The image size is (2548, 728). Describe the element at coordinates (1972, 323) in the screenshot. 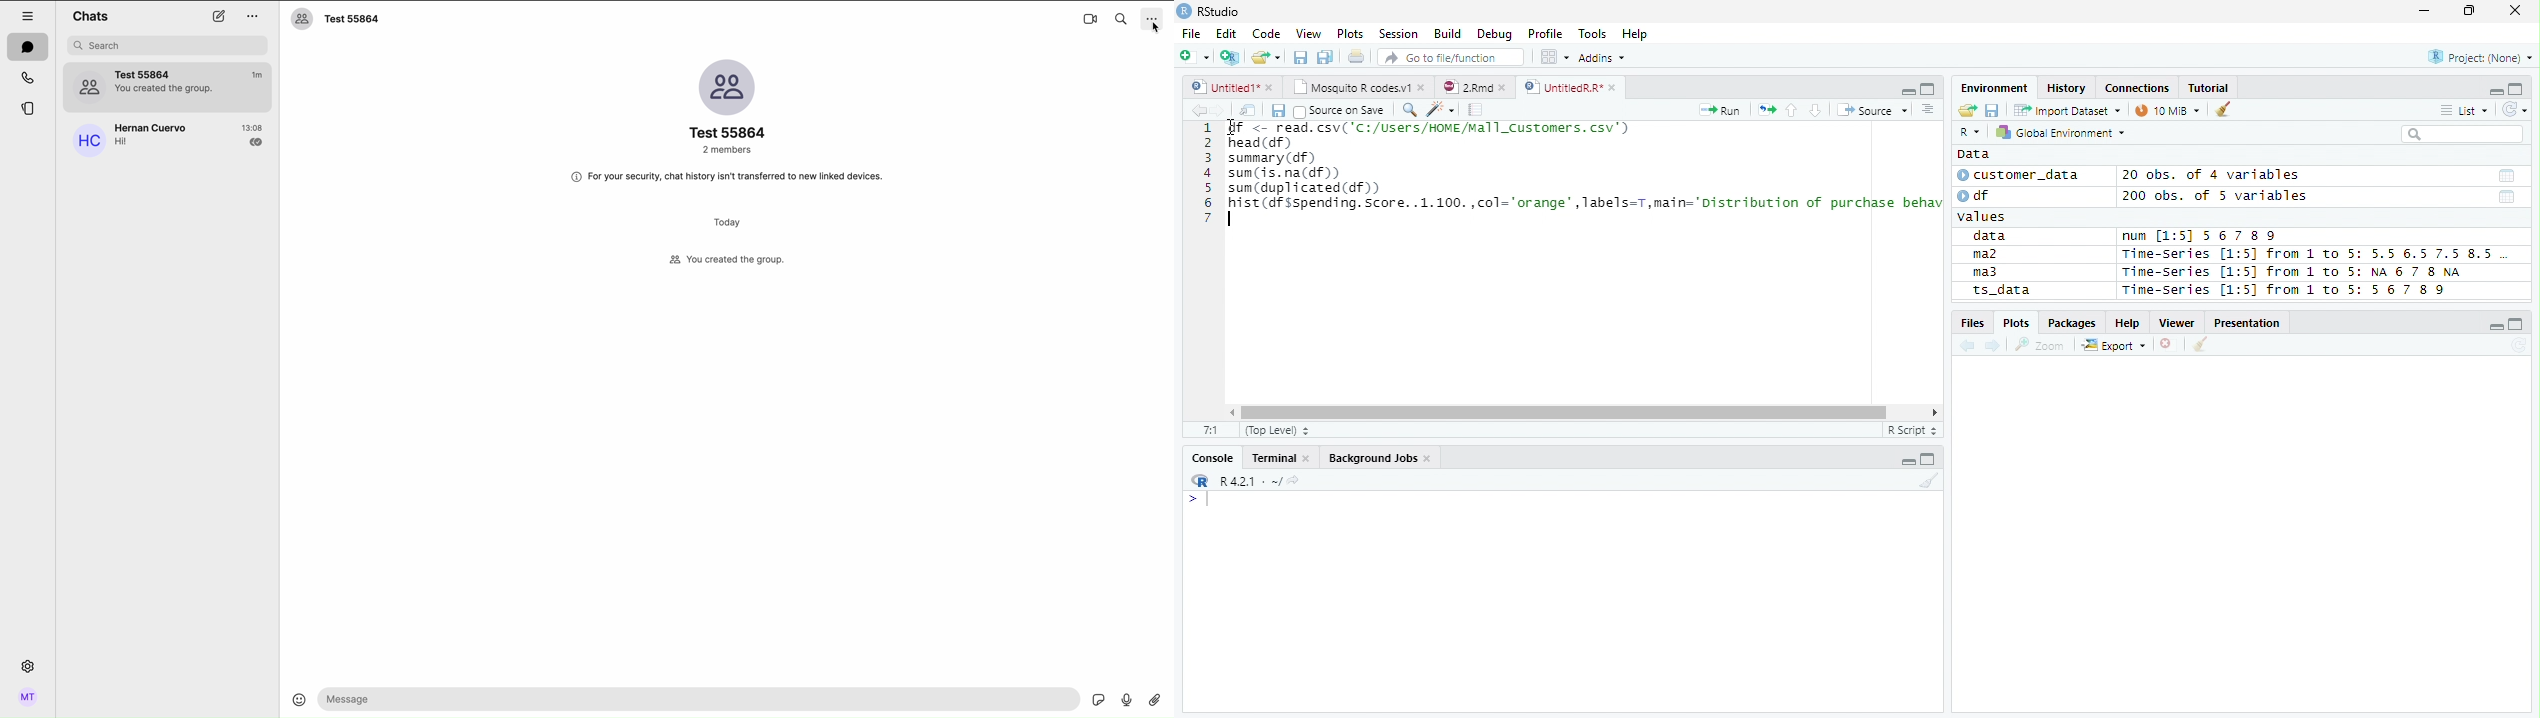

I see `Files` at that location.